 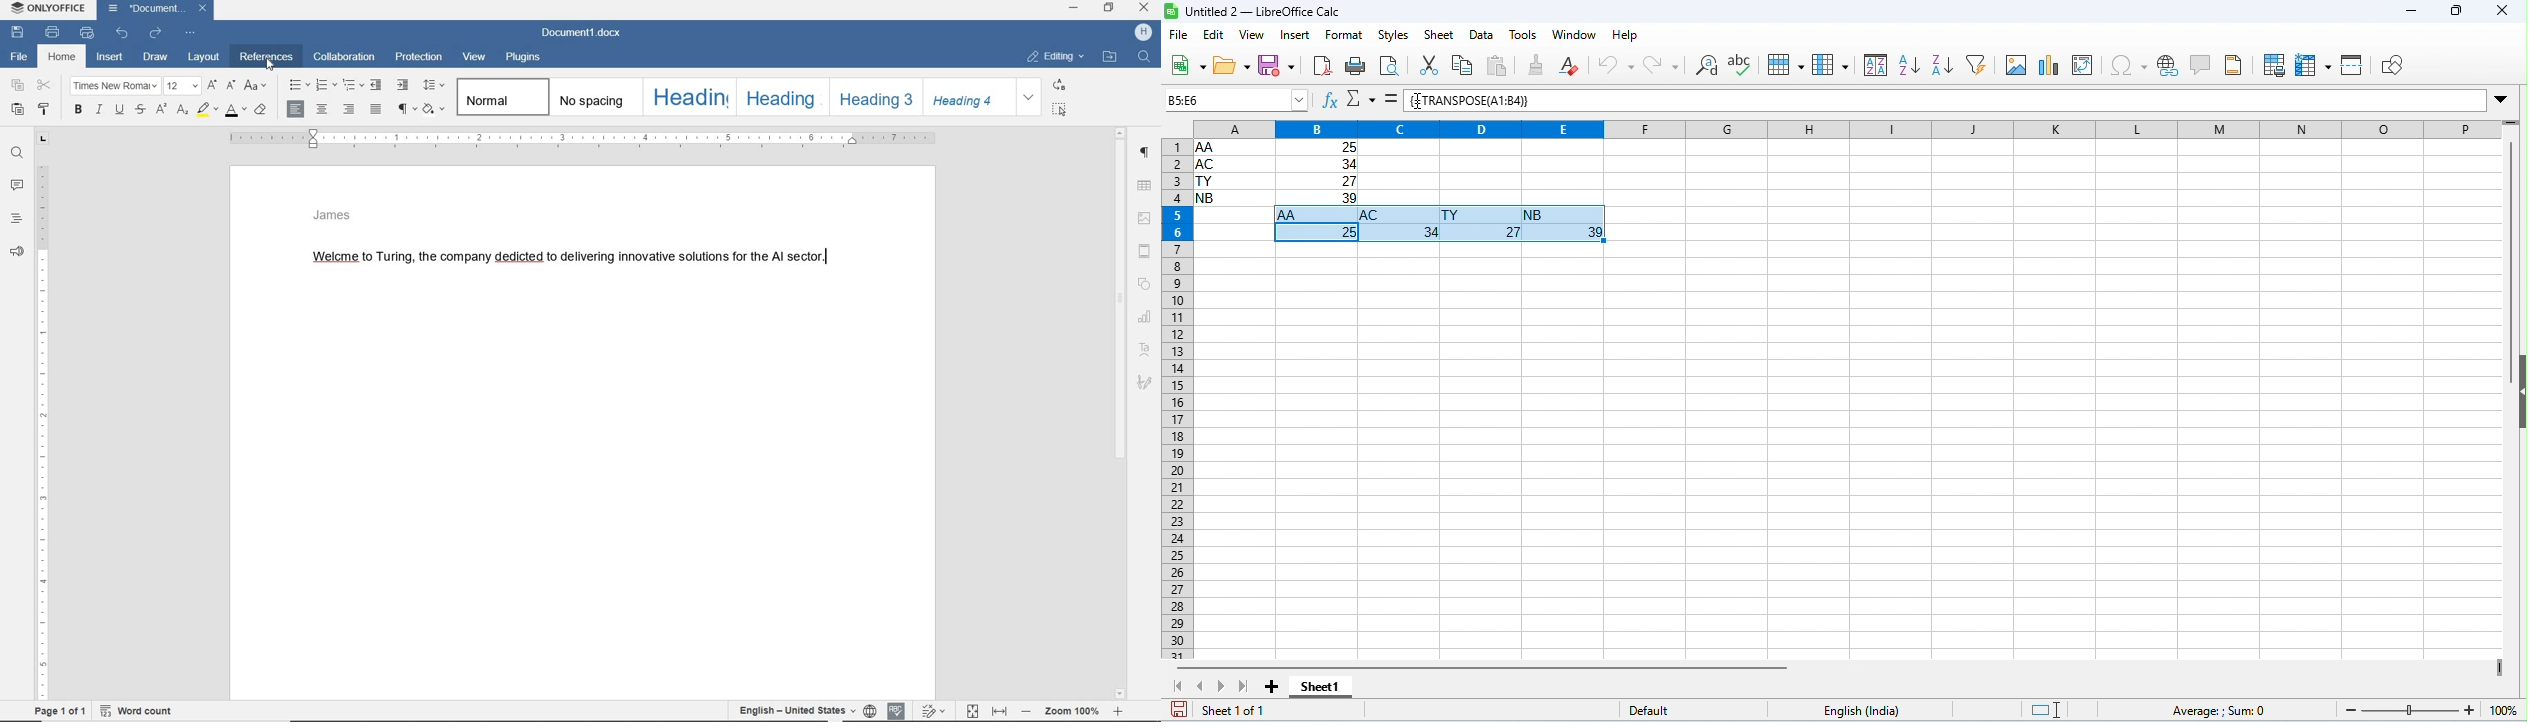 What do you see at coordinates (1650, 710) in the screenshot?
I see `default` at bounding box center [1650, 710].